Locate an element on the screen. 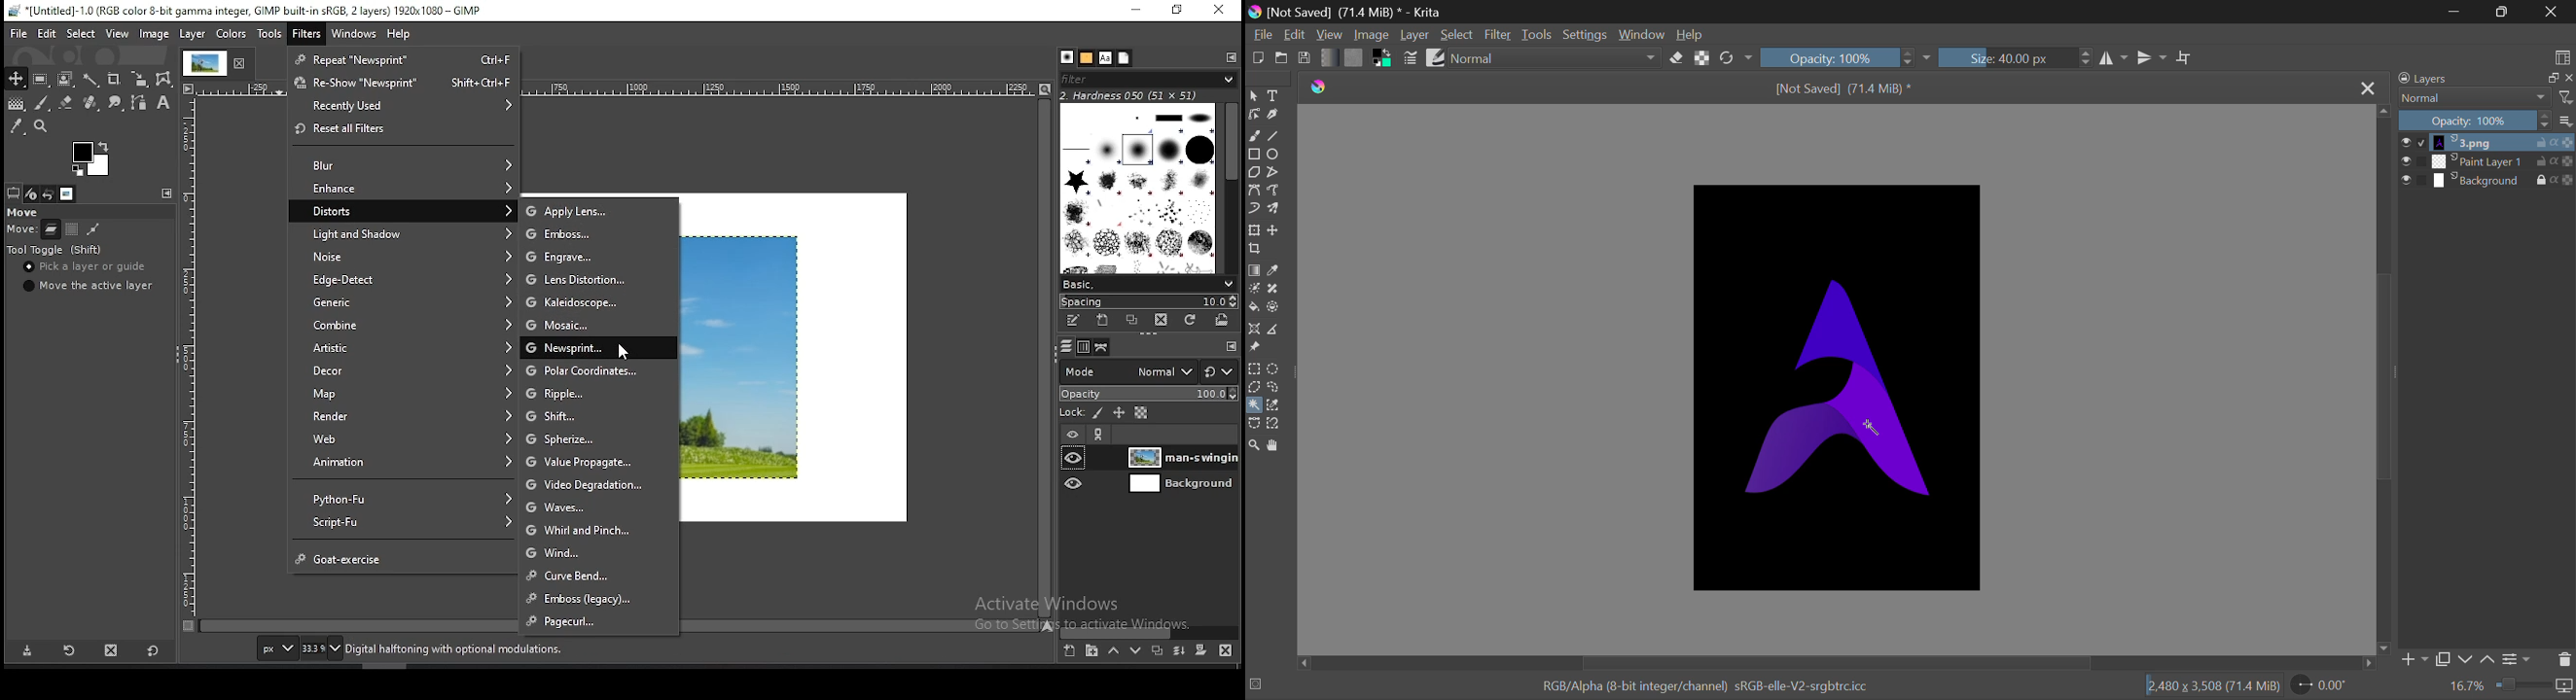  Edit Shape is located at coordinates (1254, 114).